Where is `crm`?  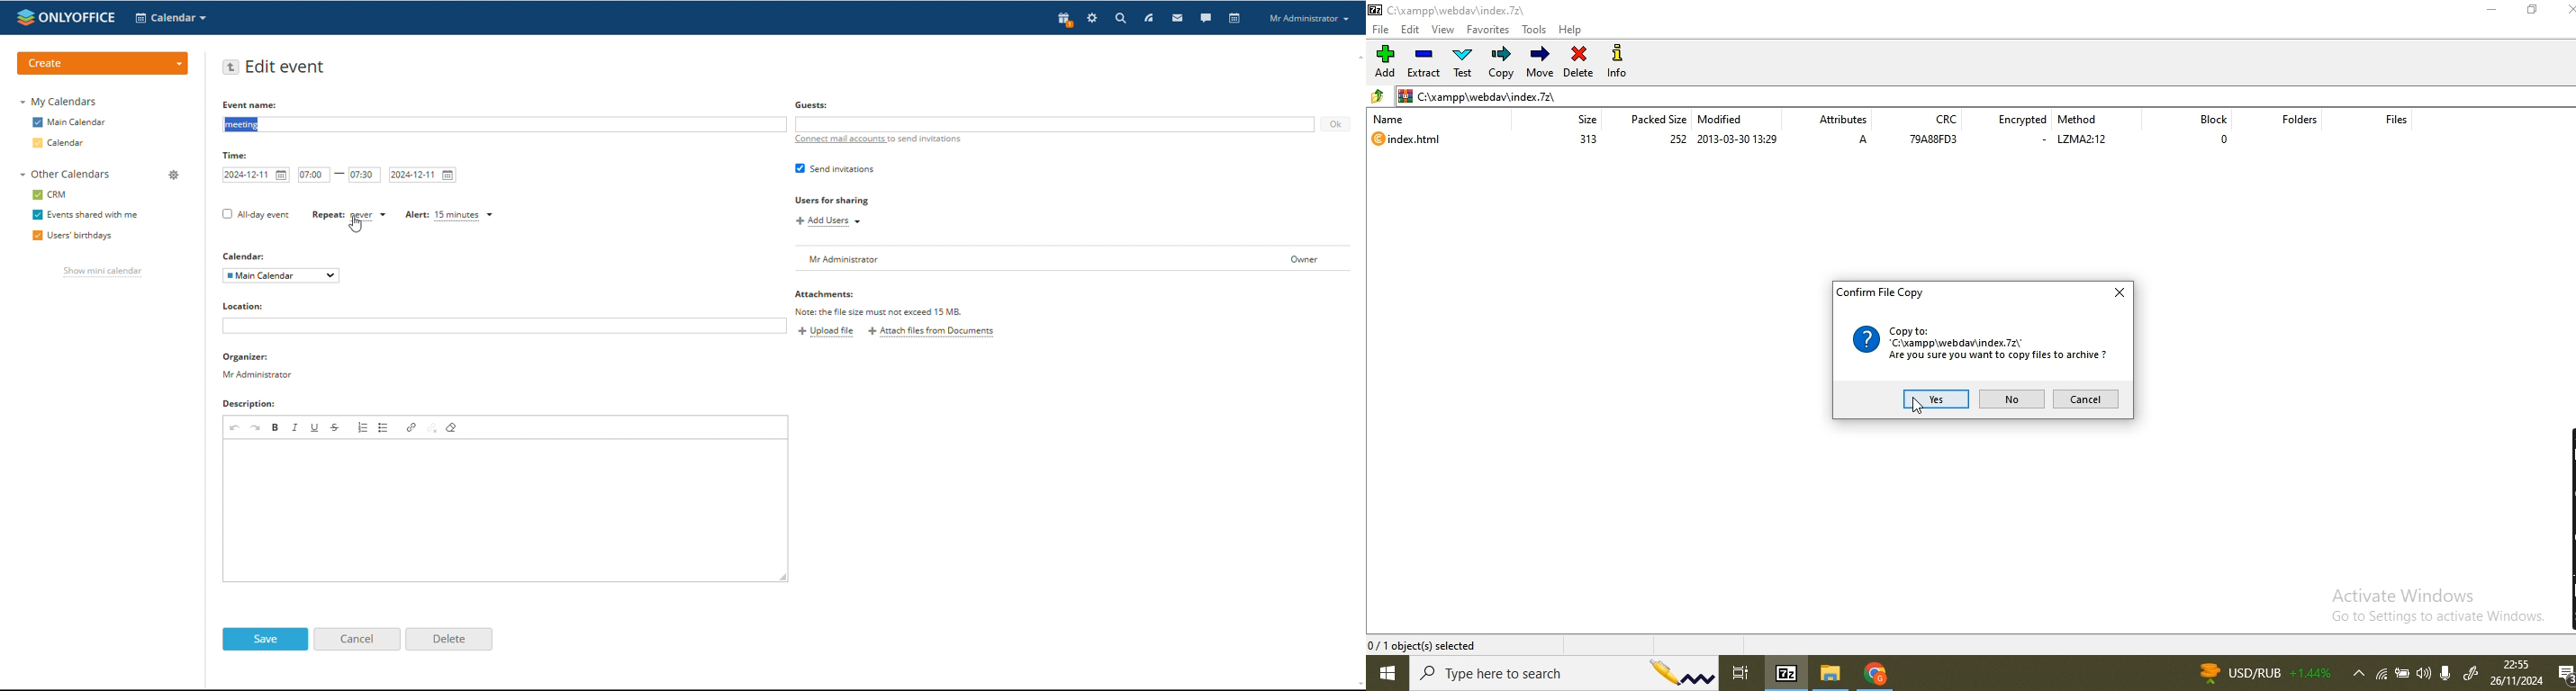
crm is located at coordinates (50, 195).